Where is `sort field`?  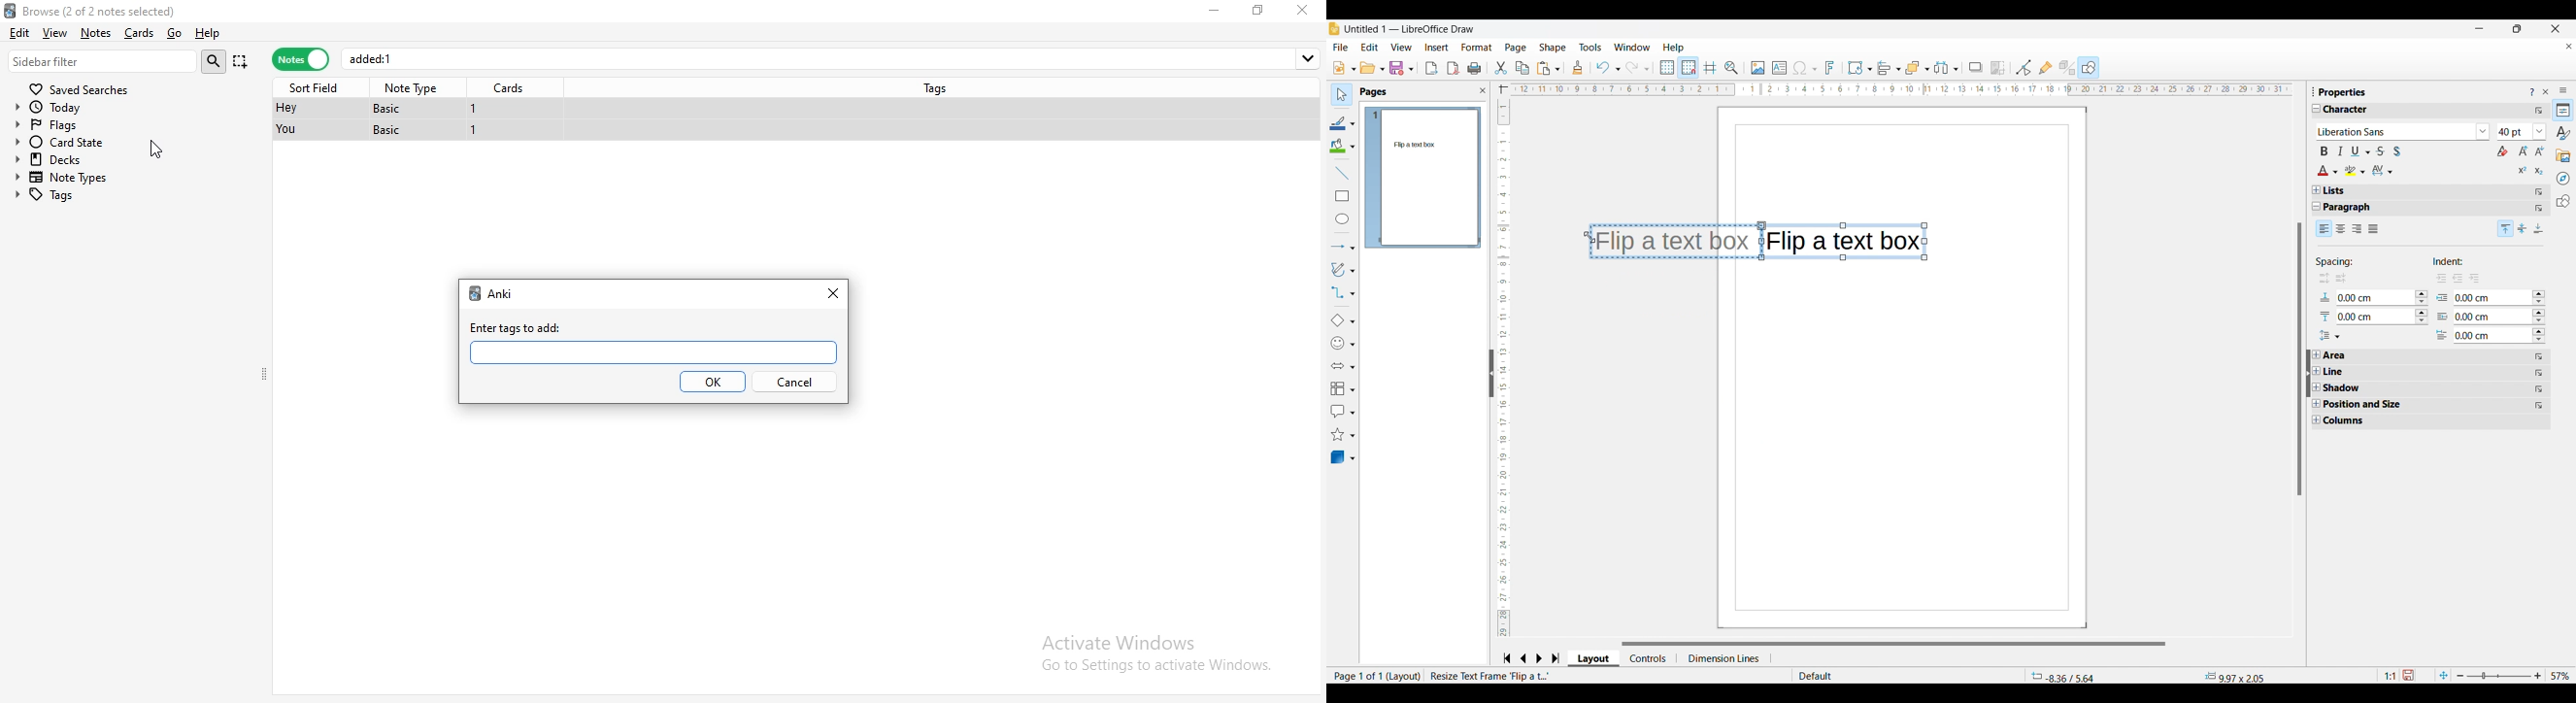
sort field is located at coordinates (318, 86).